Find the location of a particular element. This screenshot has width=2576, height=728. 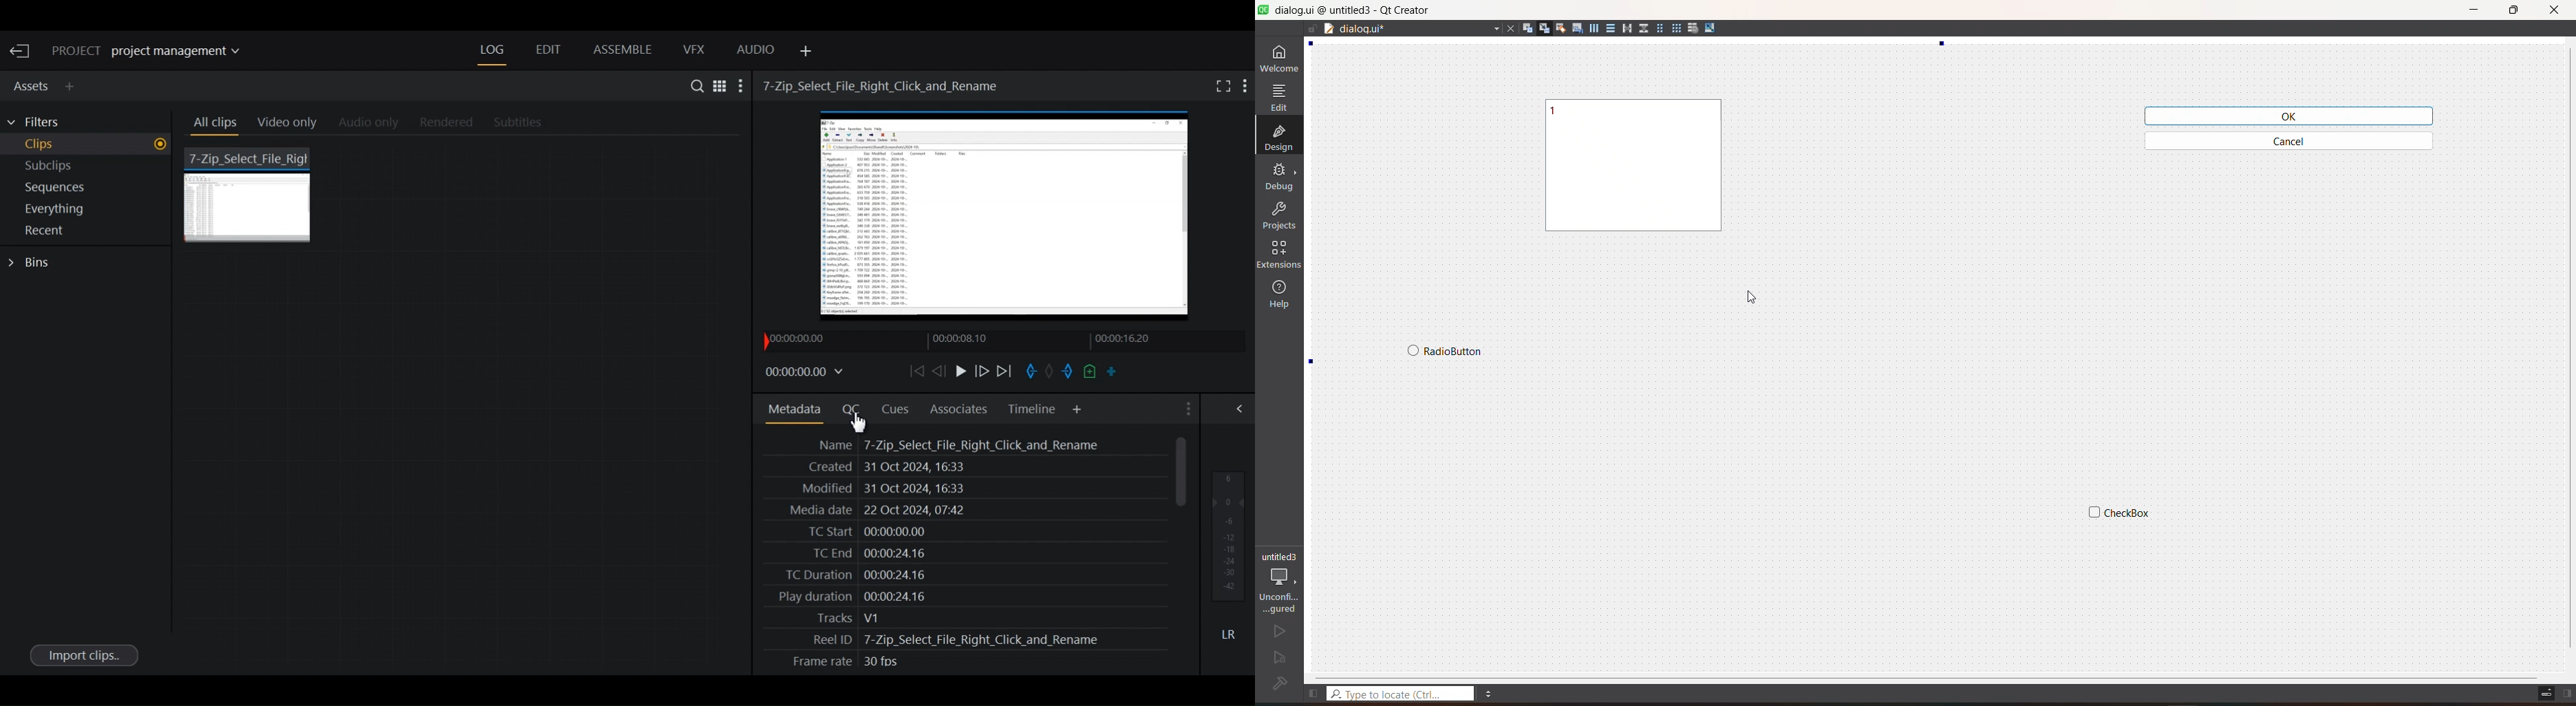

Show settings menu is located at coordinates (742, 86).